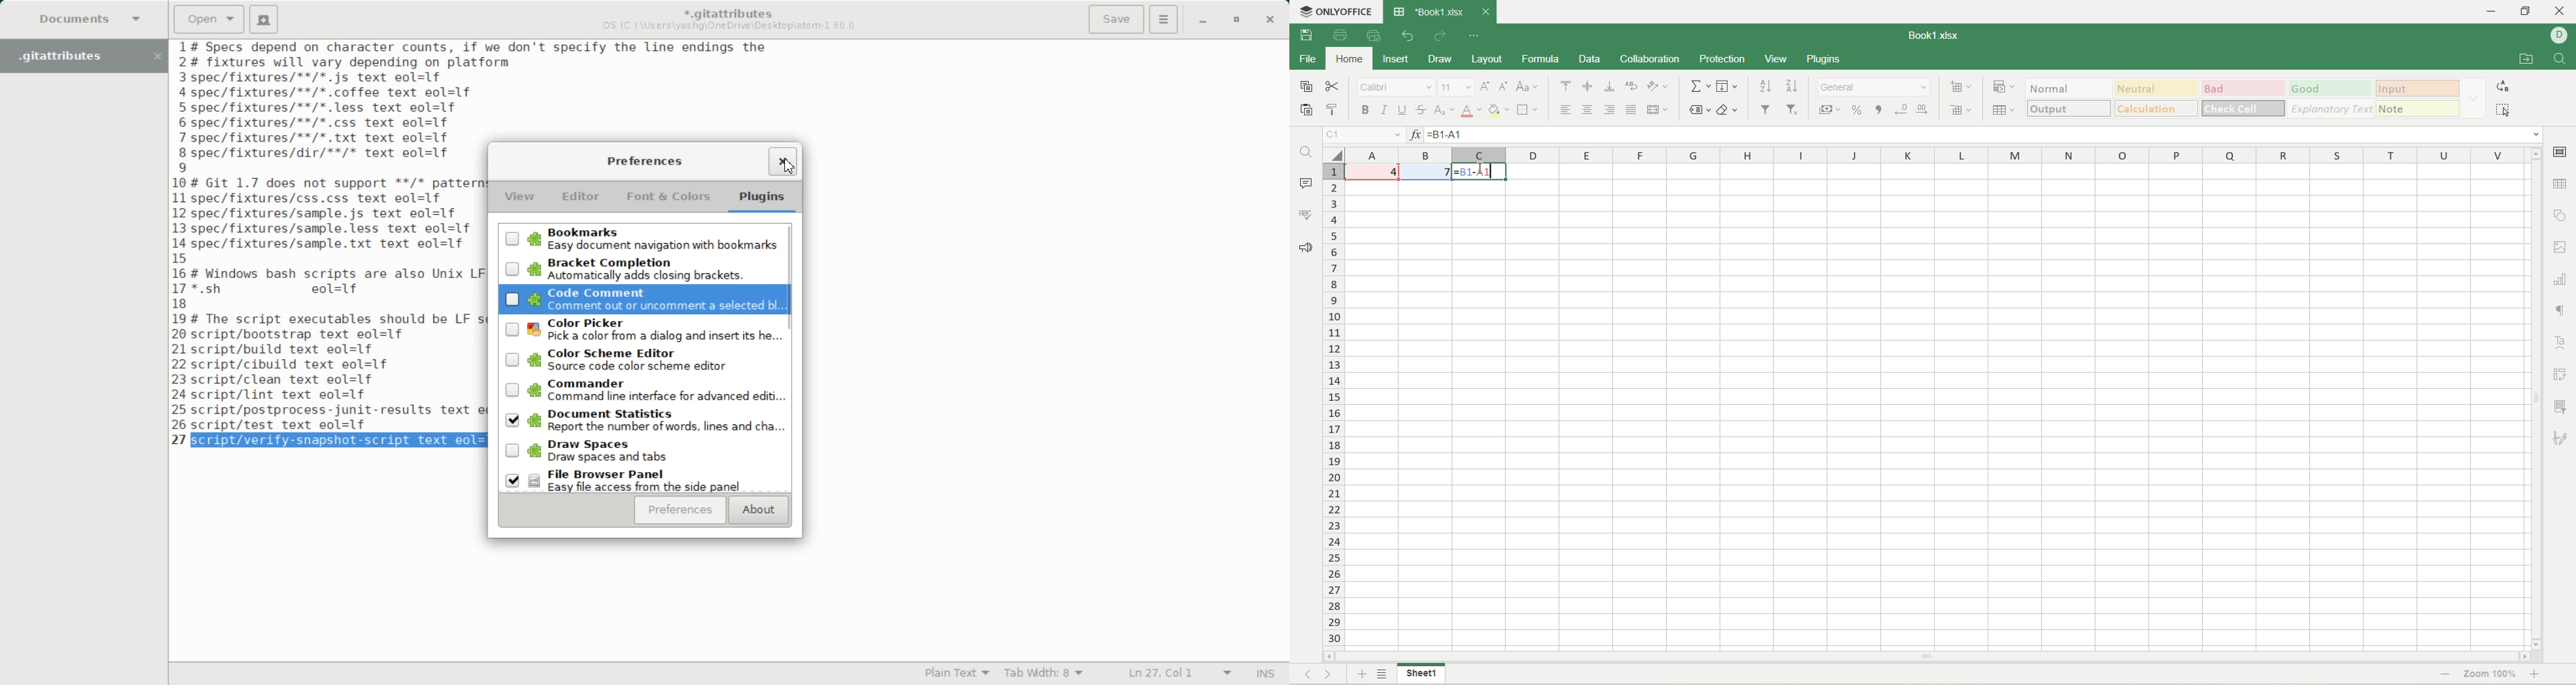 The width and height of the screenshot is (2576, 700). Describe the element at coordinates (1305, 214) in the screenshot. I see `spell check` at that location.